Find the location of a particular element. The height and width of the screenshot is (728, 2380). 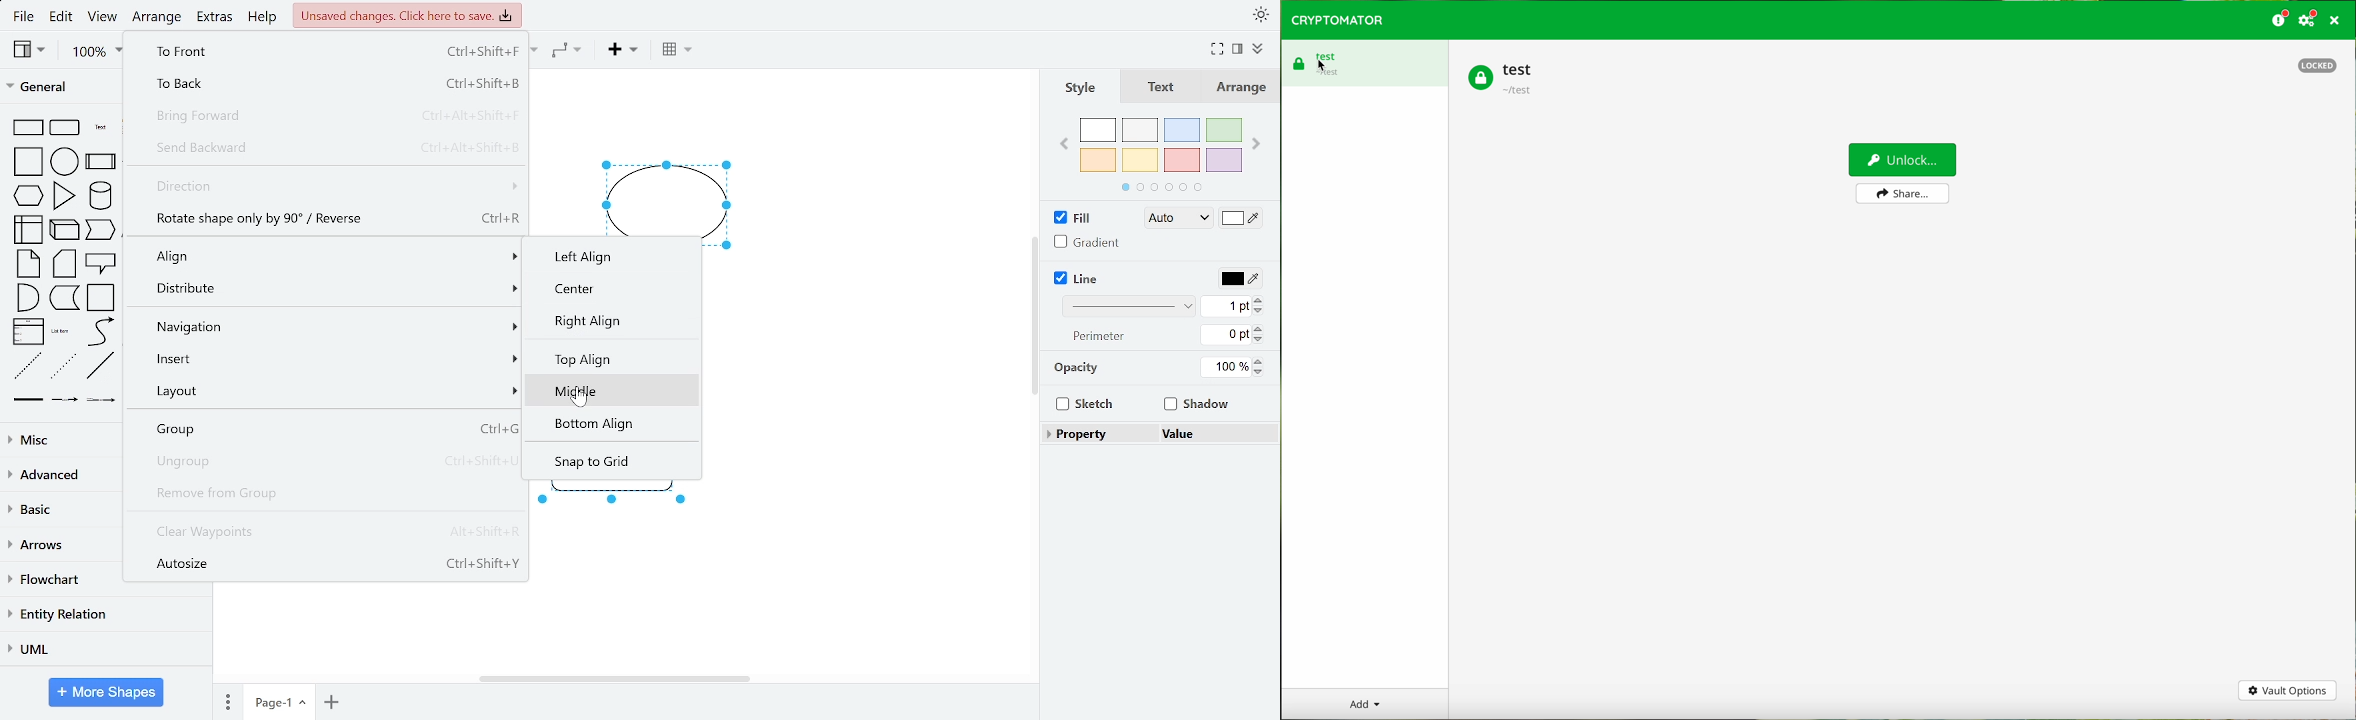

blue is located at coordinates (1181, 130).